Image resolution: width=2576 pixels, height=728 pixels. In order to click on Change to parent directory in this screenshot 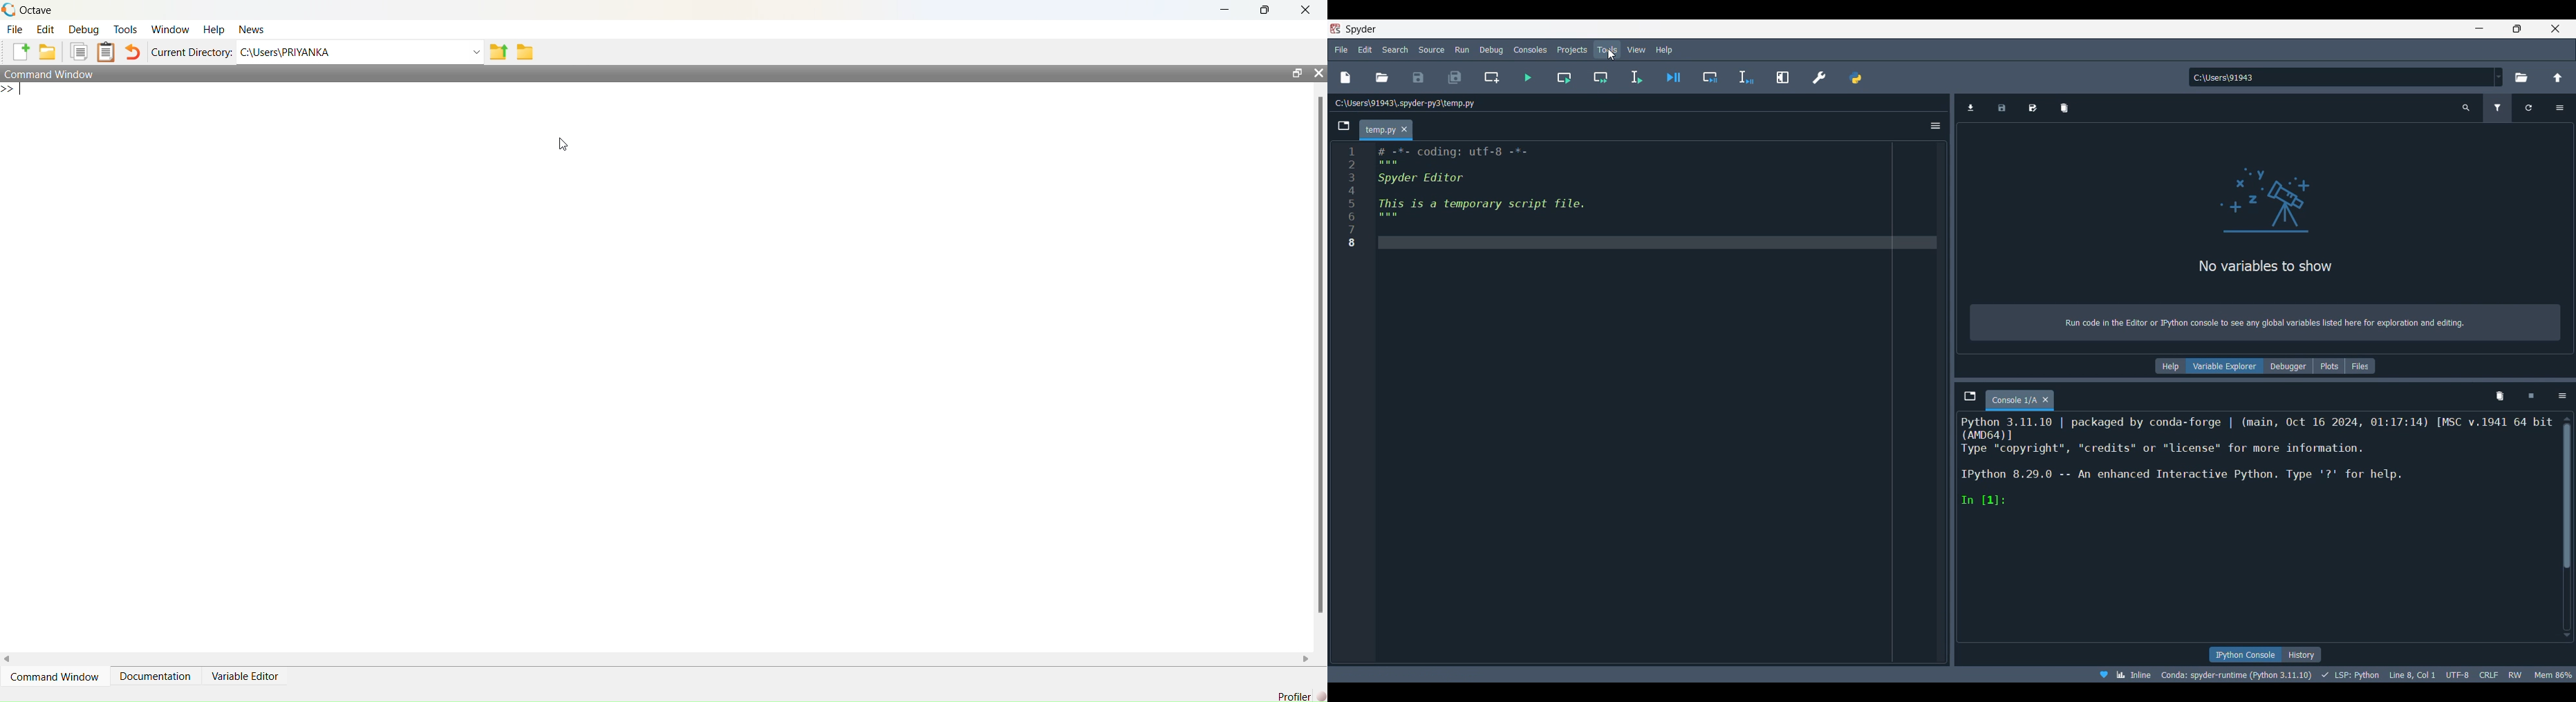, I will do `click(2558, 77)`.